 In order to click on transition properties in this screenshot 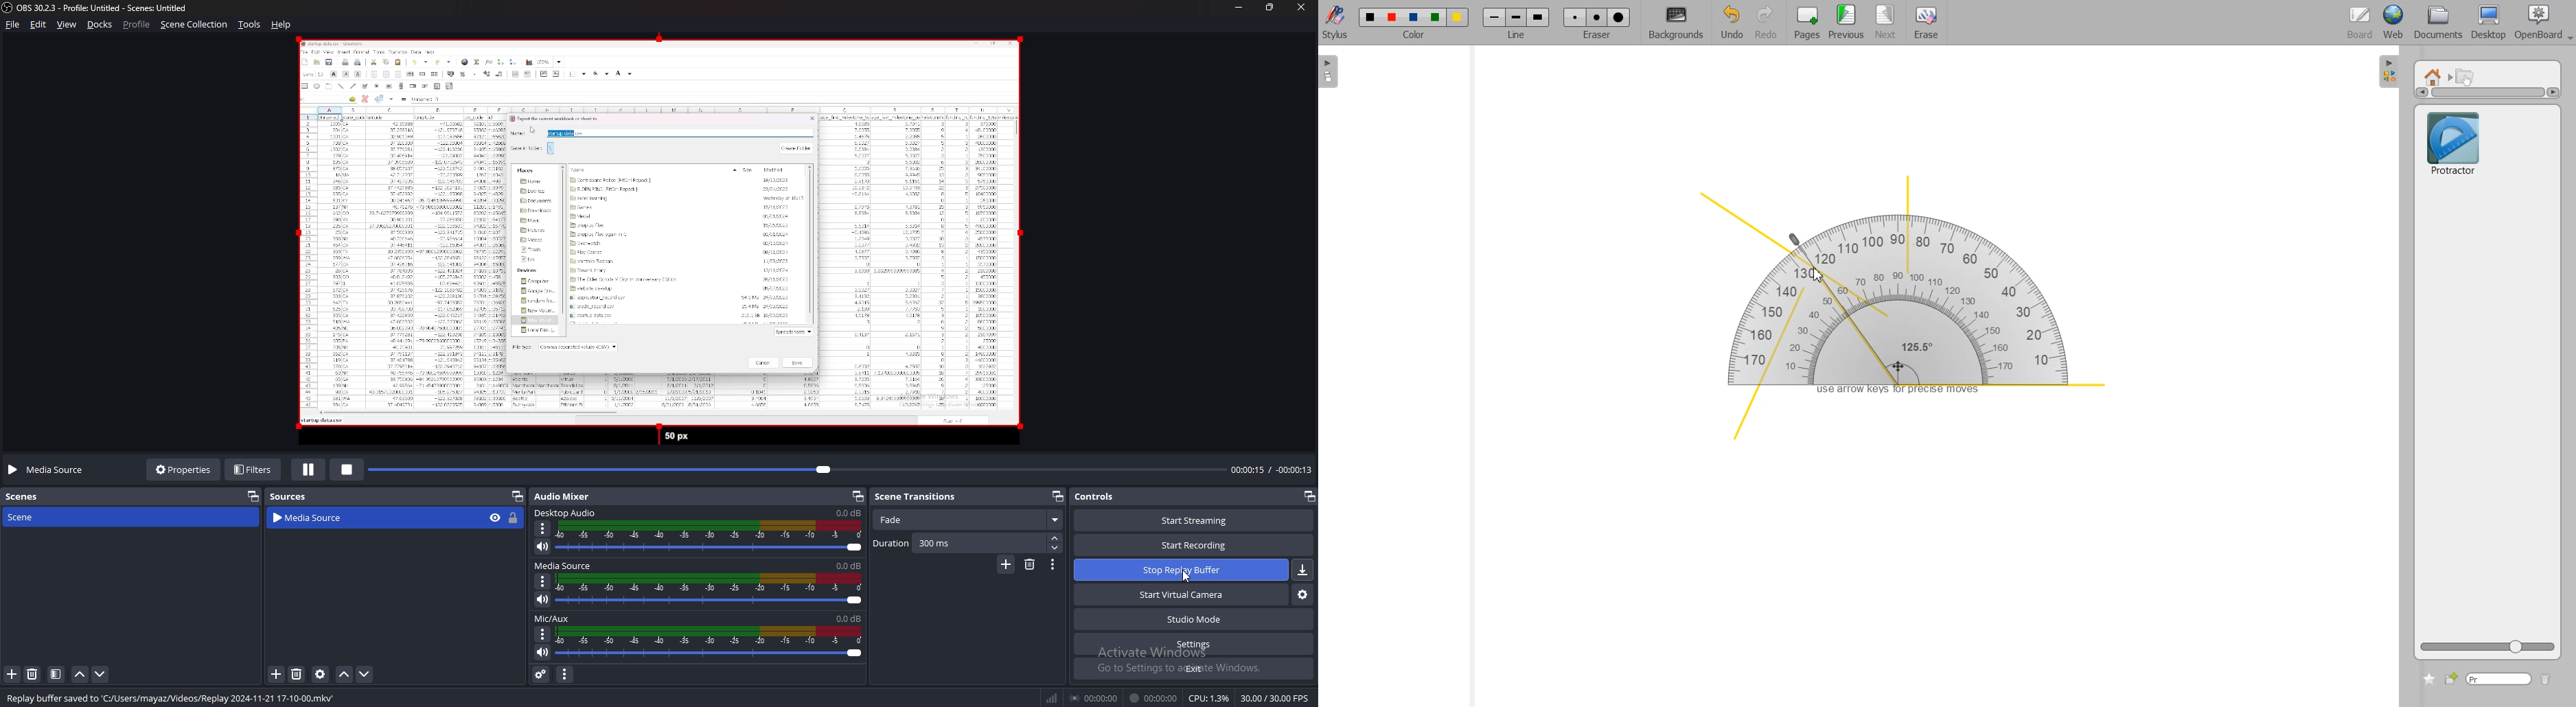, I will do `click(1053, 564)`.